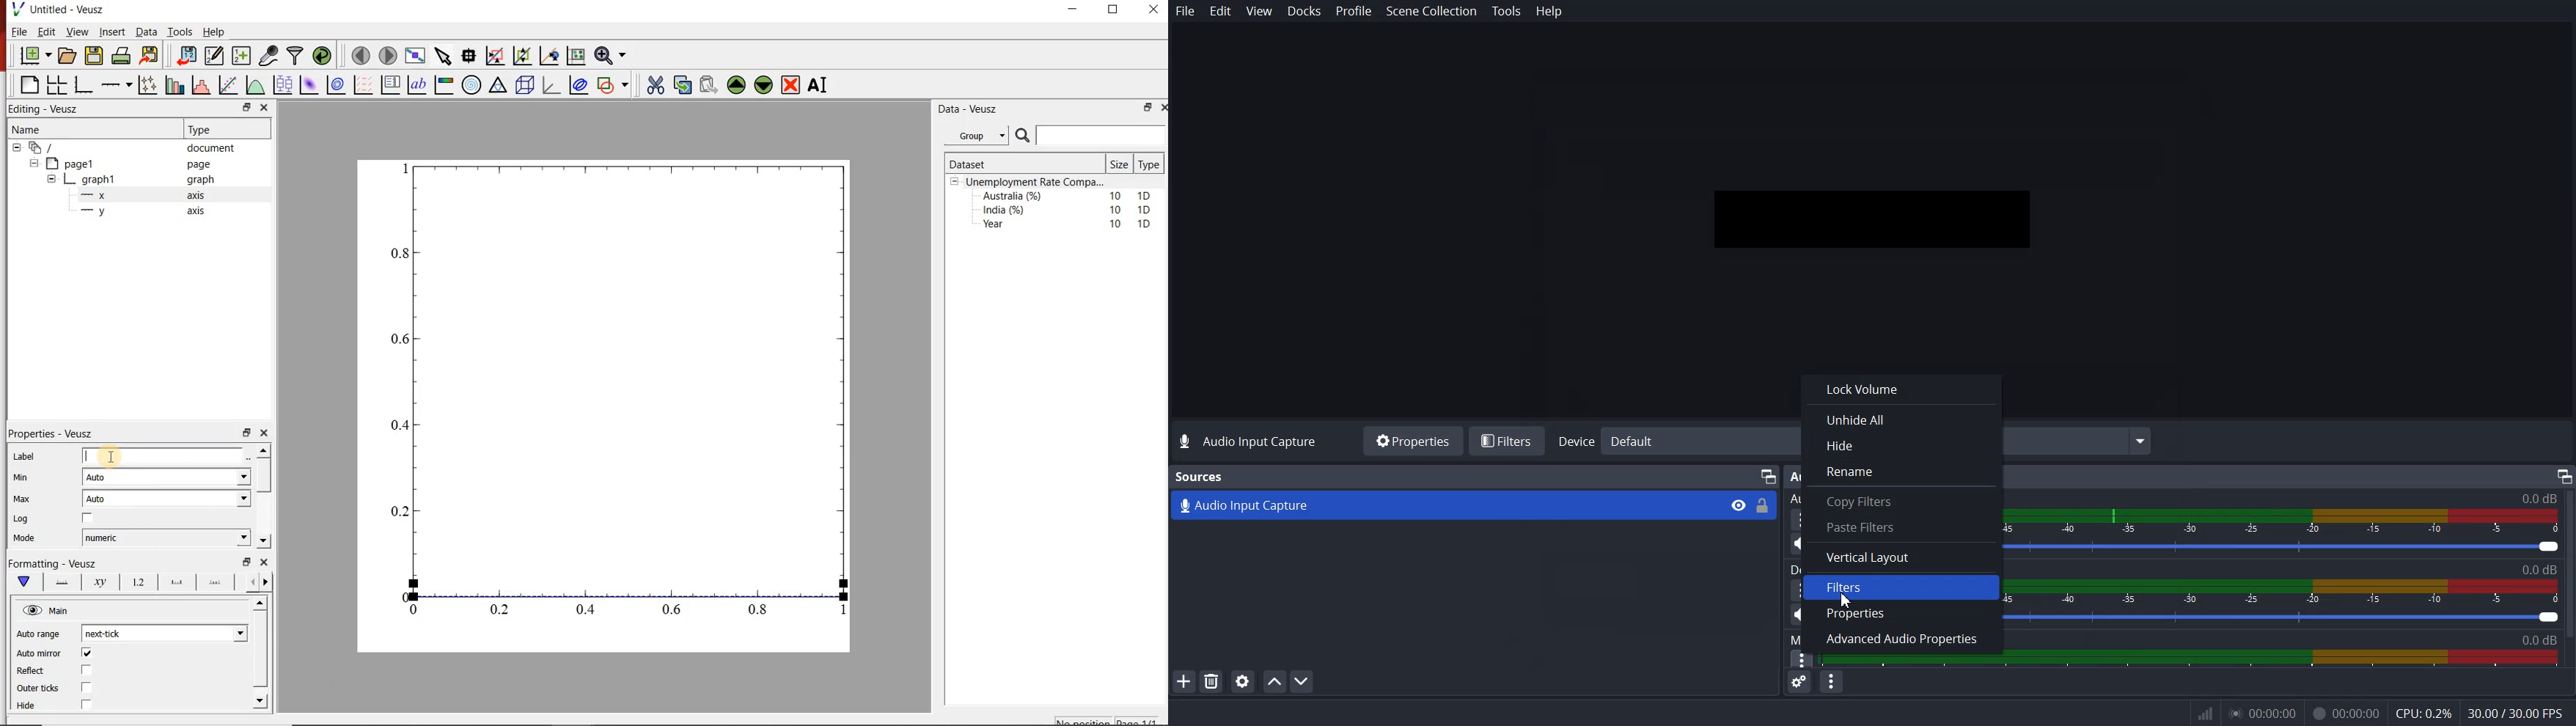  I want to click on Remove Selected Source, so click(1211, 681).